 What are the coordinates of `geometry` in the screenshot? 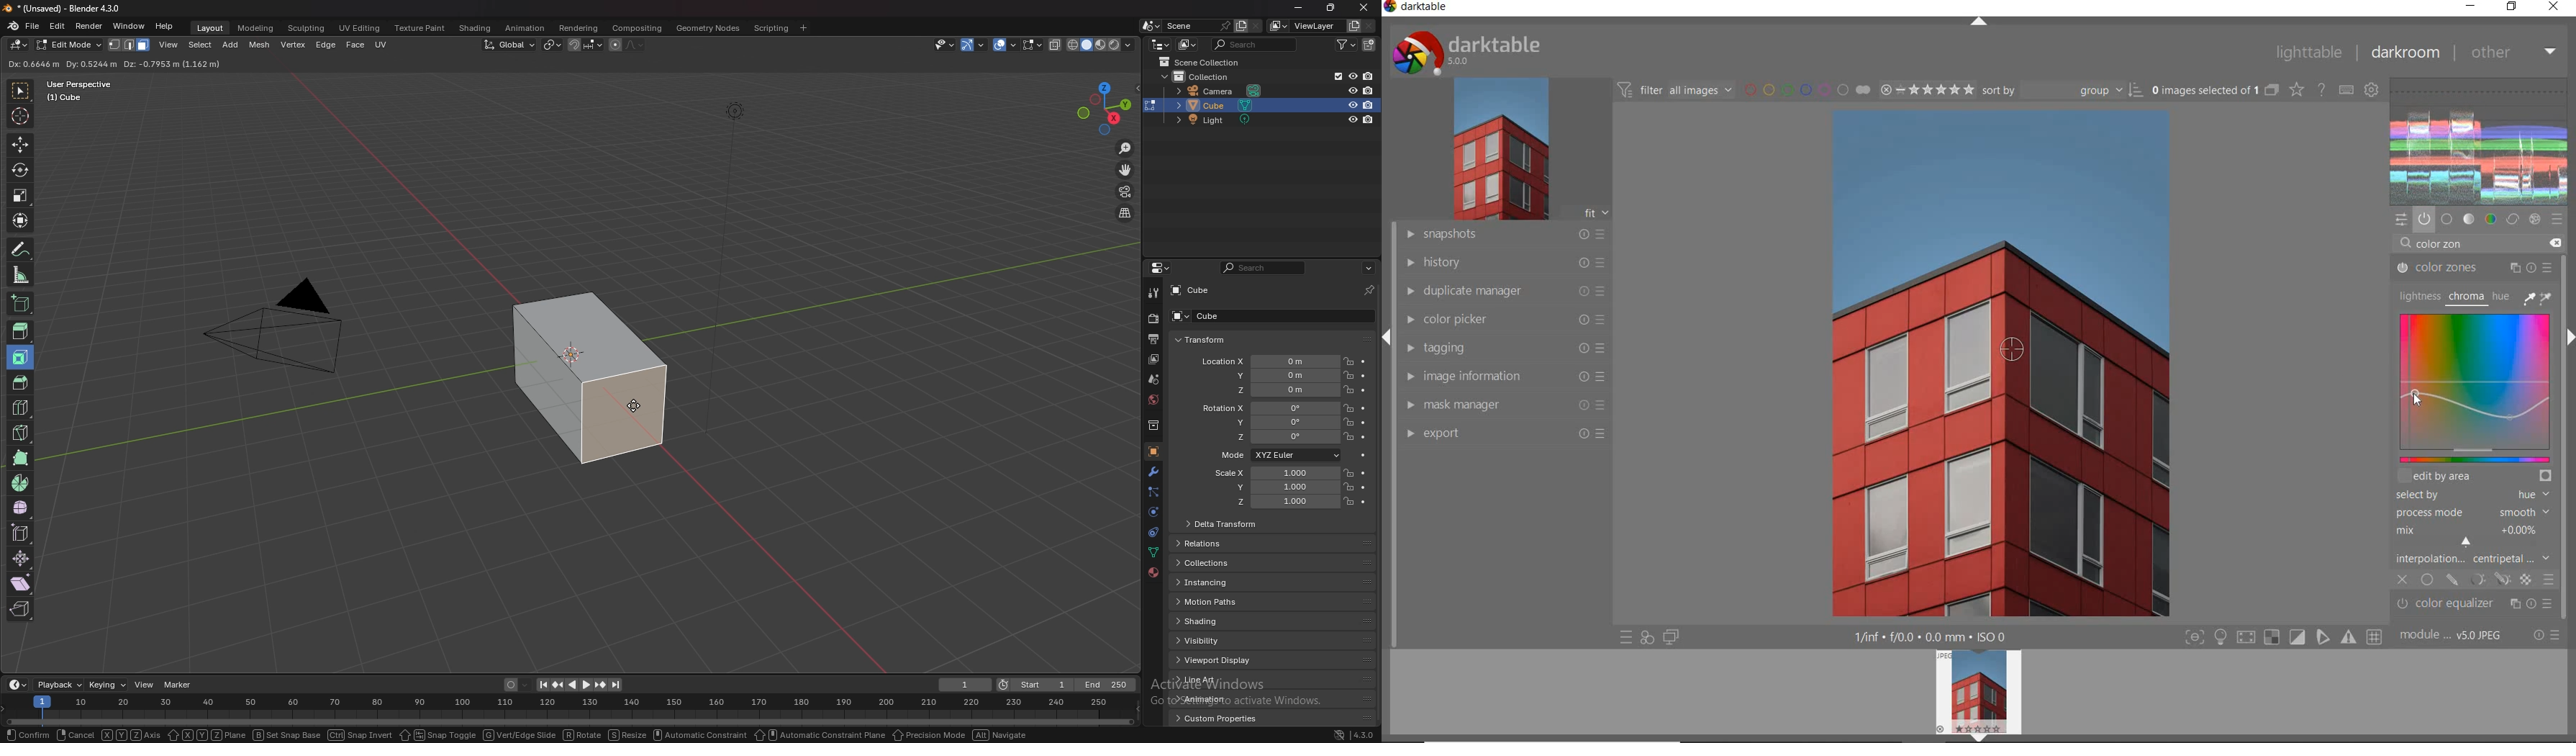 It's located at (709, 28).